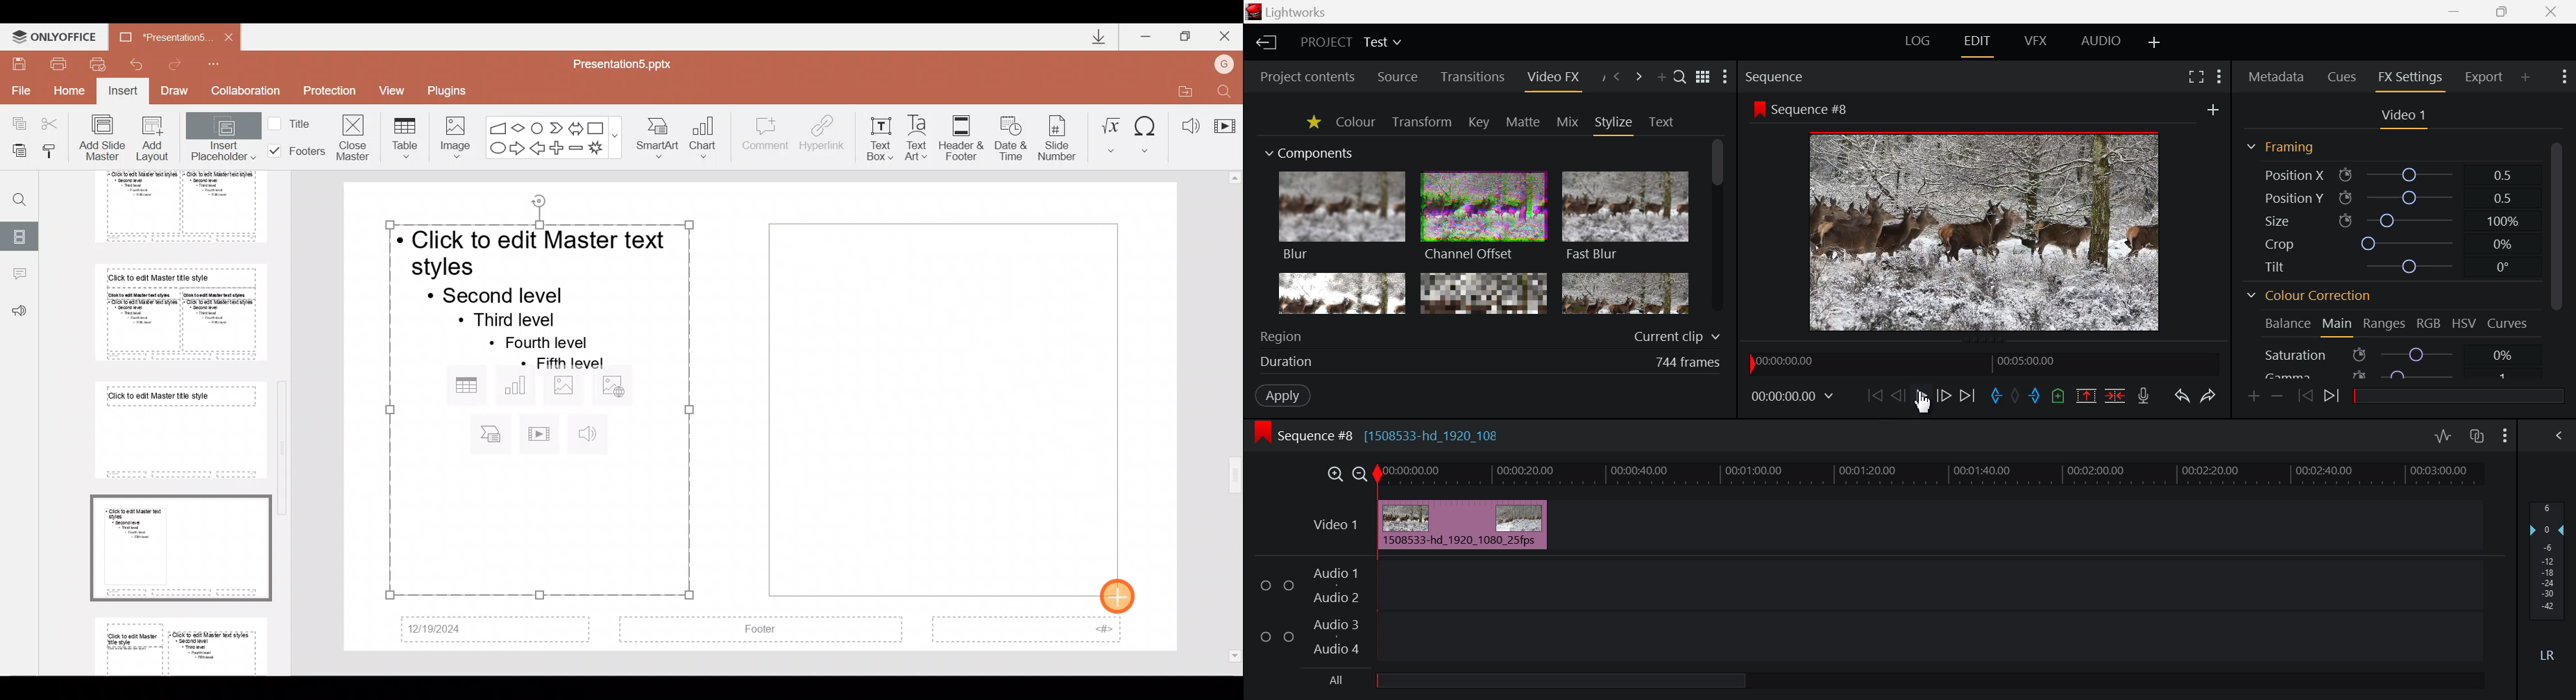  What do you see at coordinates (520, 128) in the screenshot?
I see `Flow chart-decision` at bounding box center [520, 128].